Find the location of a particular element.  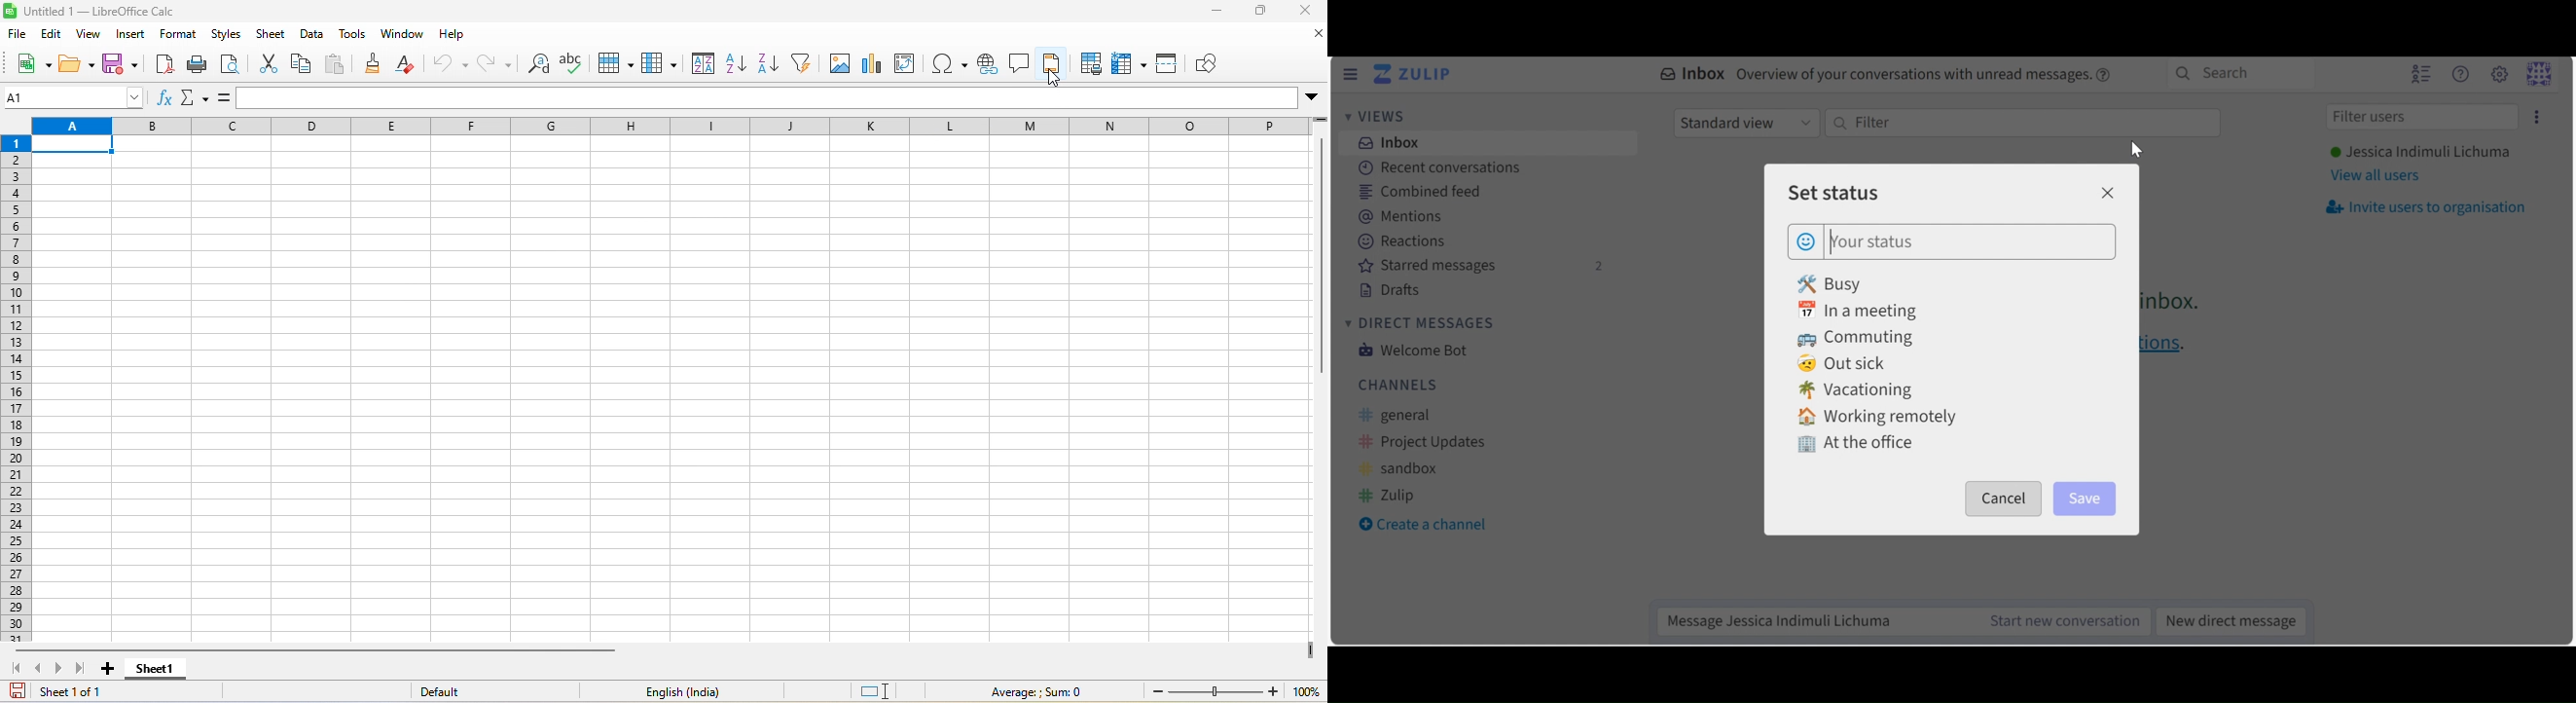

name box is located at coordinates (75, 97).